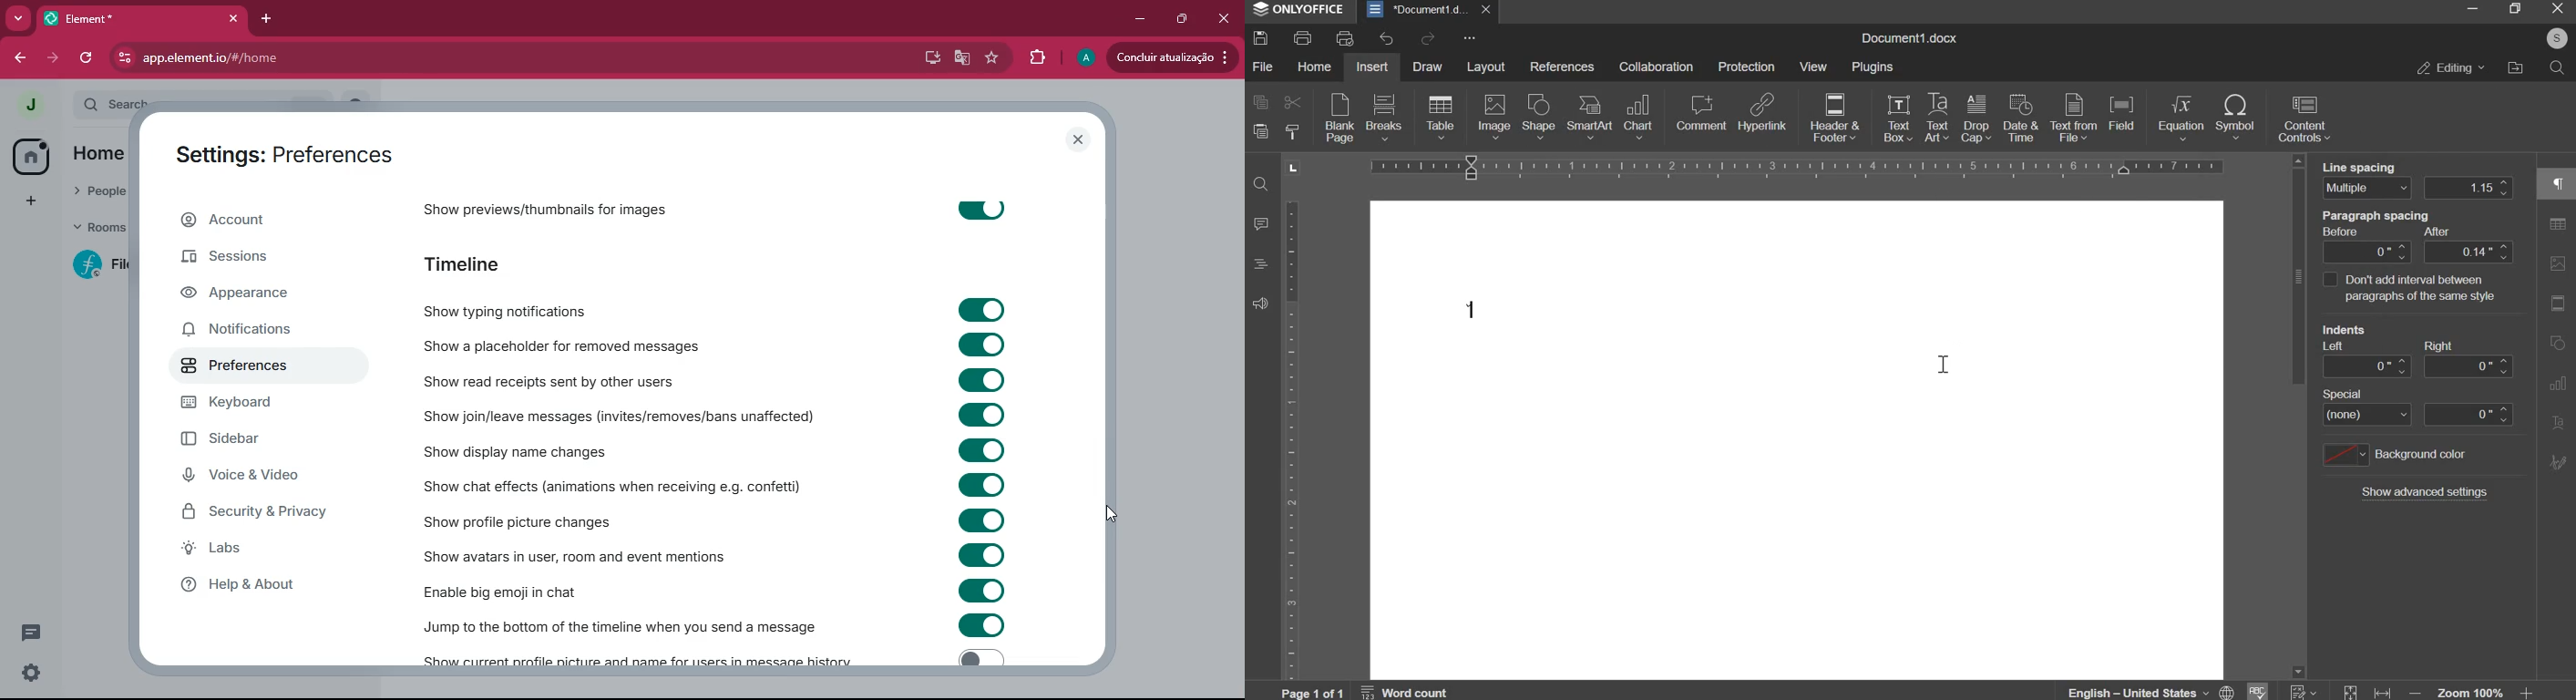 This screenshot has width=2576, height=700. I want to click on shape, so click(1539, 114).